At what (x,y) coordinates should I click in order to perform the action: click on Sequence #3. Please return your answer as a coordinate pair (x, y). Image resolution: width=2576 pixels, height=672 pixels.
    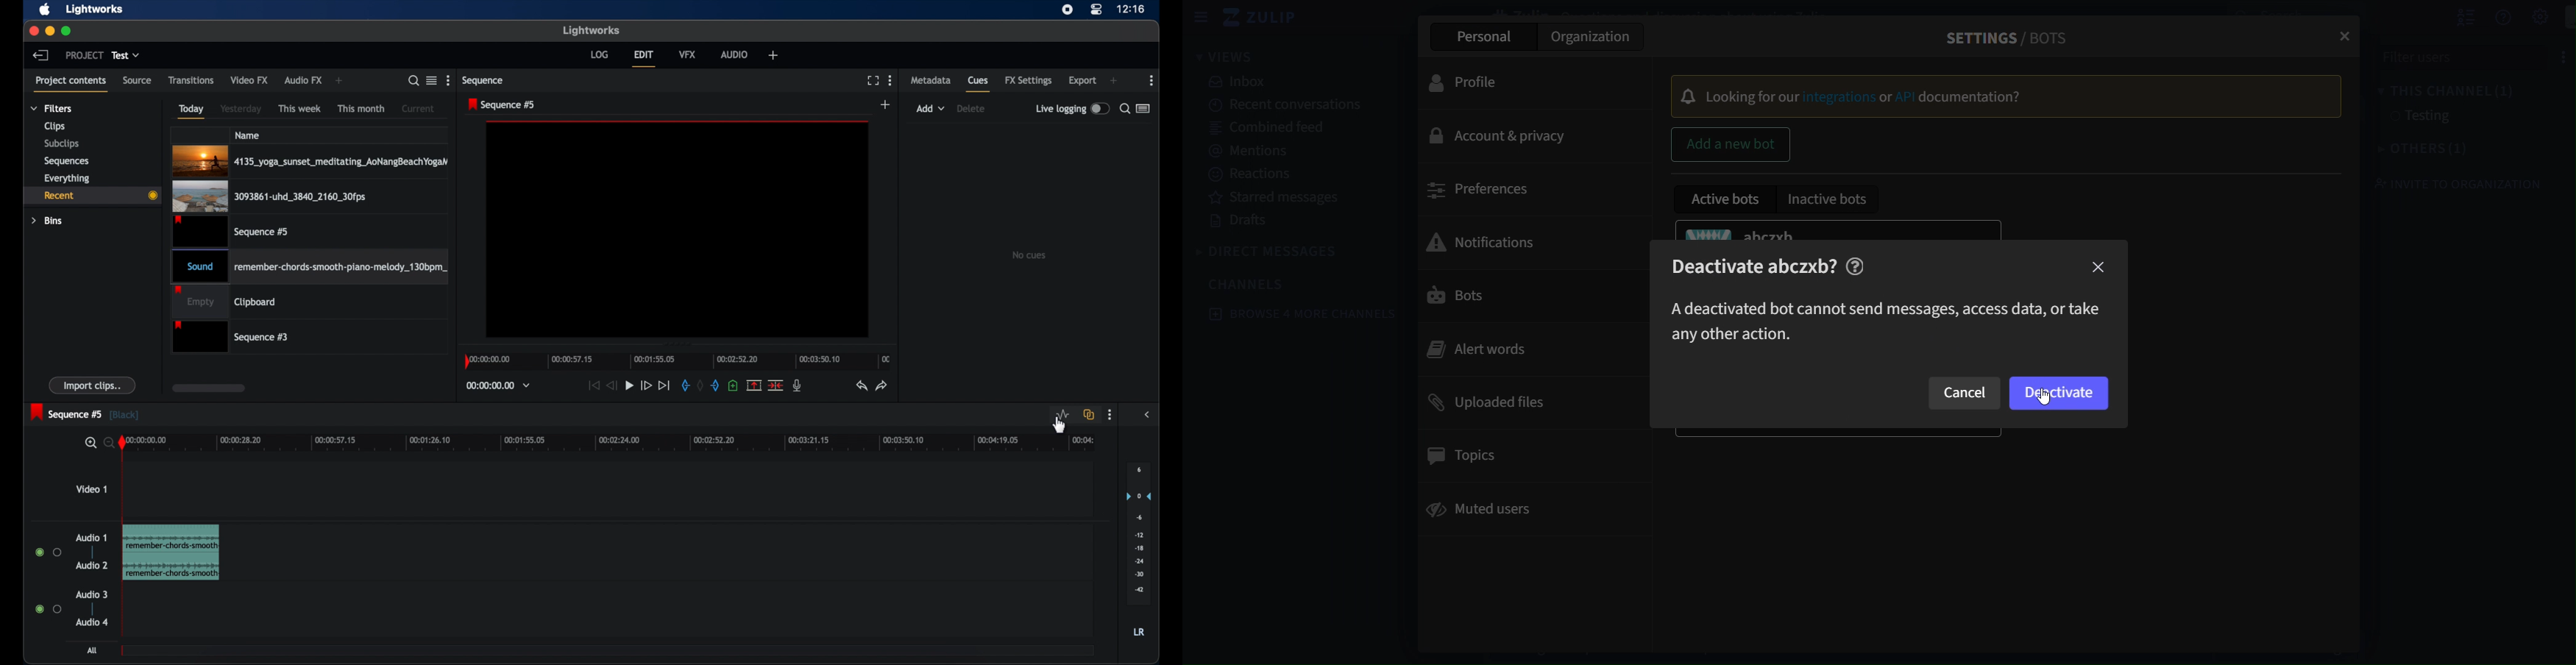
    Looking at the image, I should click on (232, 338).